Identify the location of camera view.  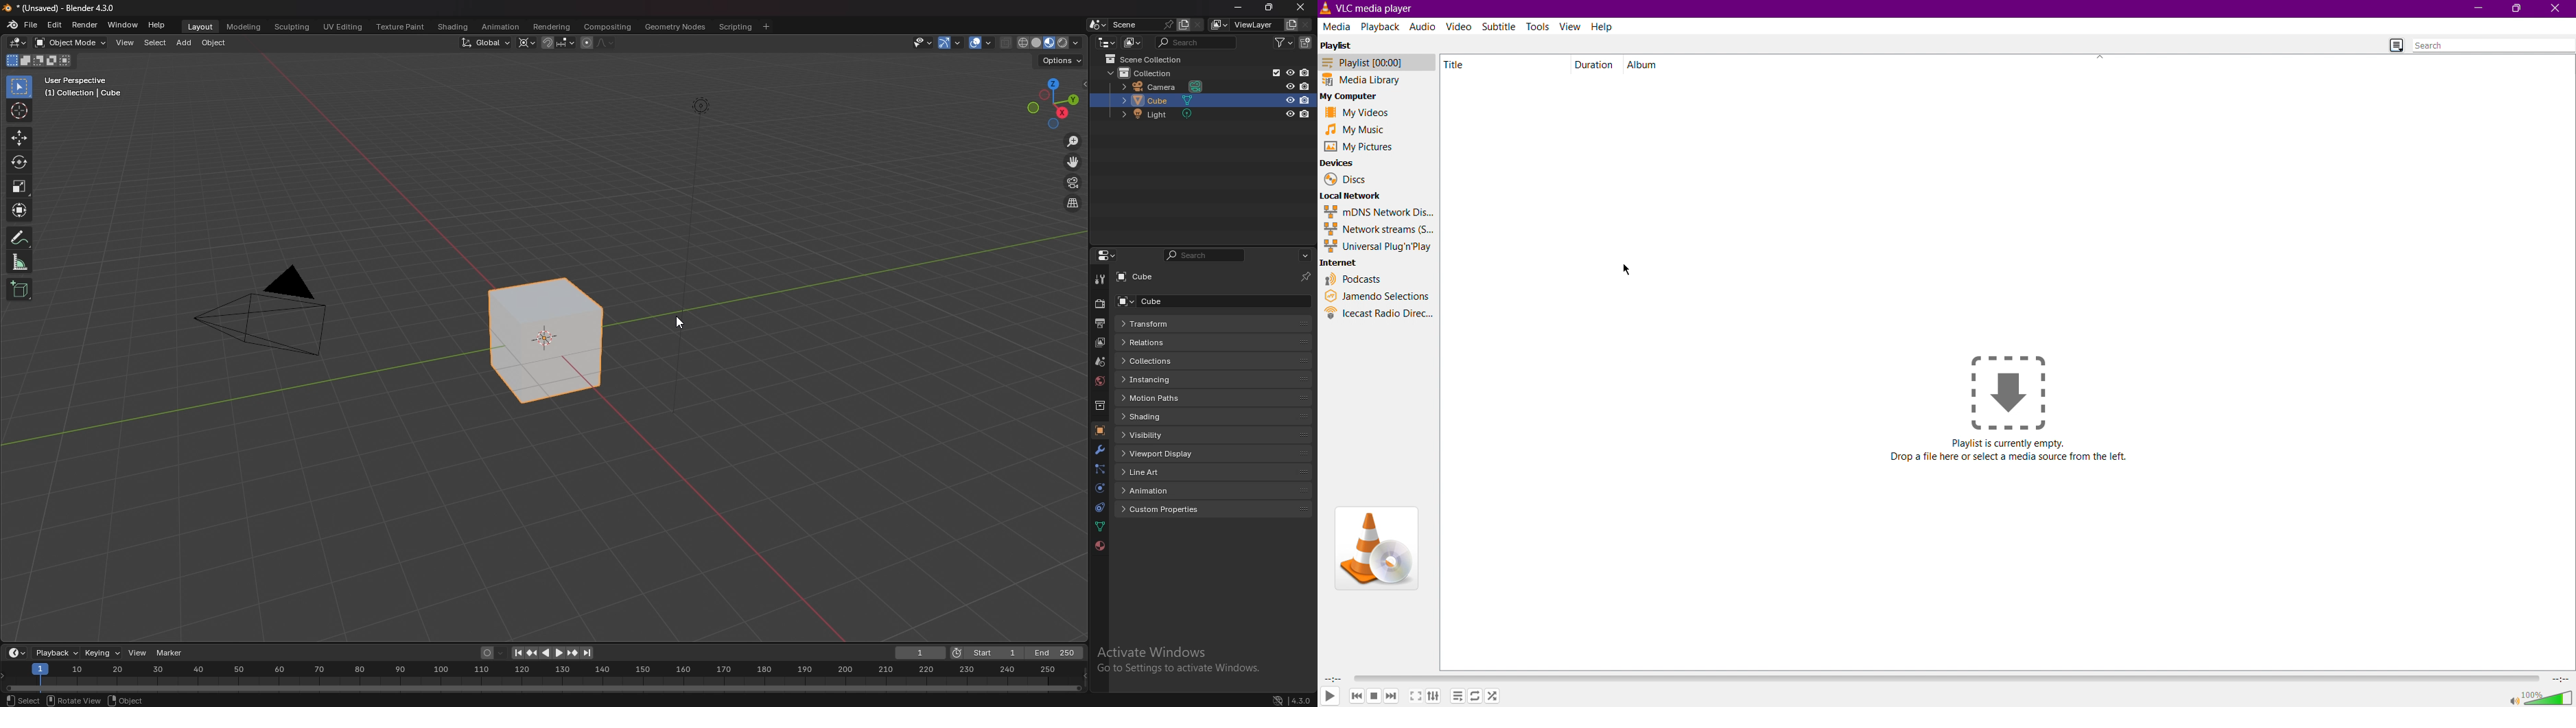
(1074, 182).